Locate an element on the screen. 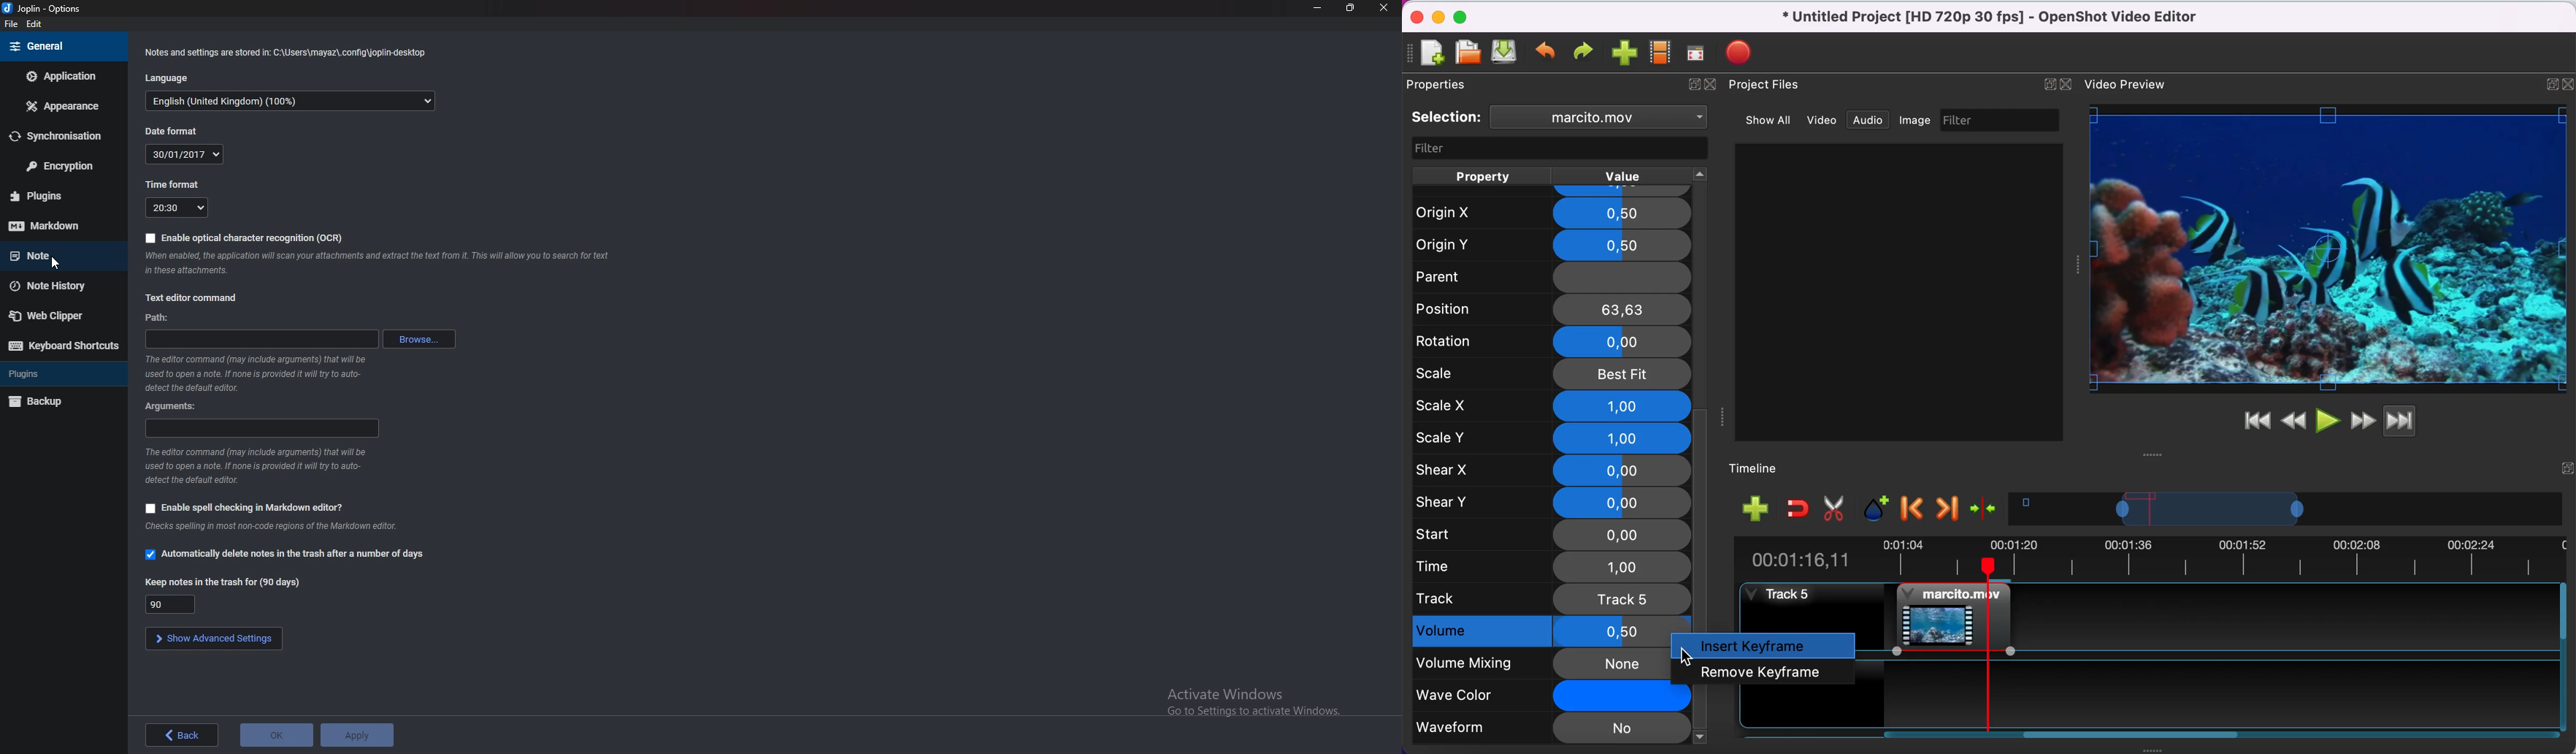 The width and height of the screenshot is (2576, 756). Web Clipper is located at coordinates (59, 317).